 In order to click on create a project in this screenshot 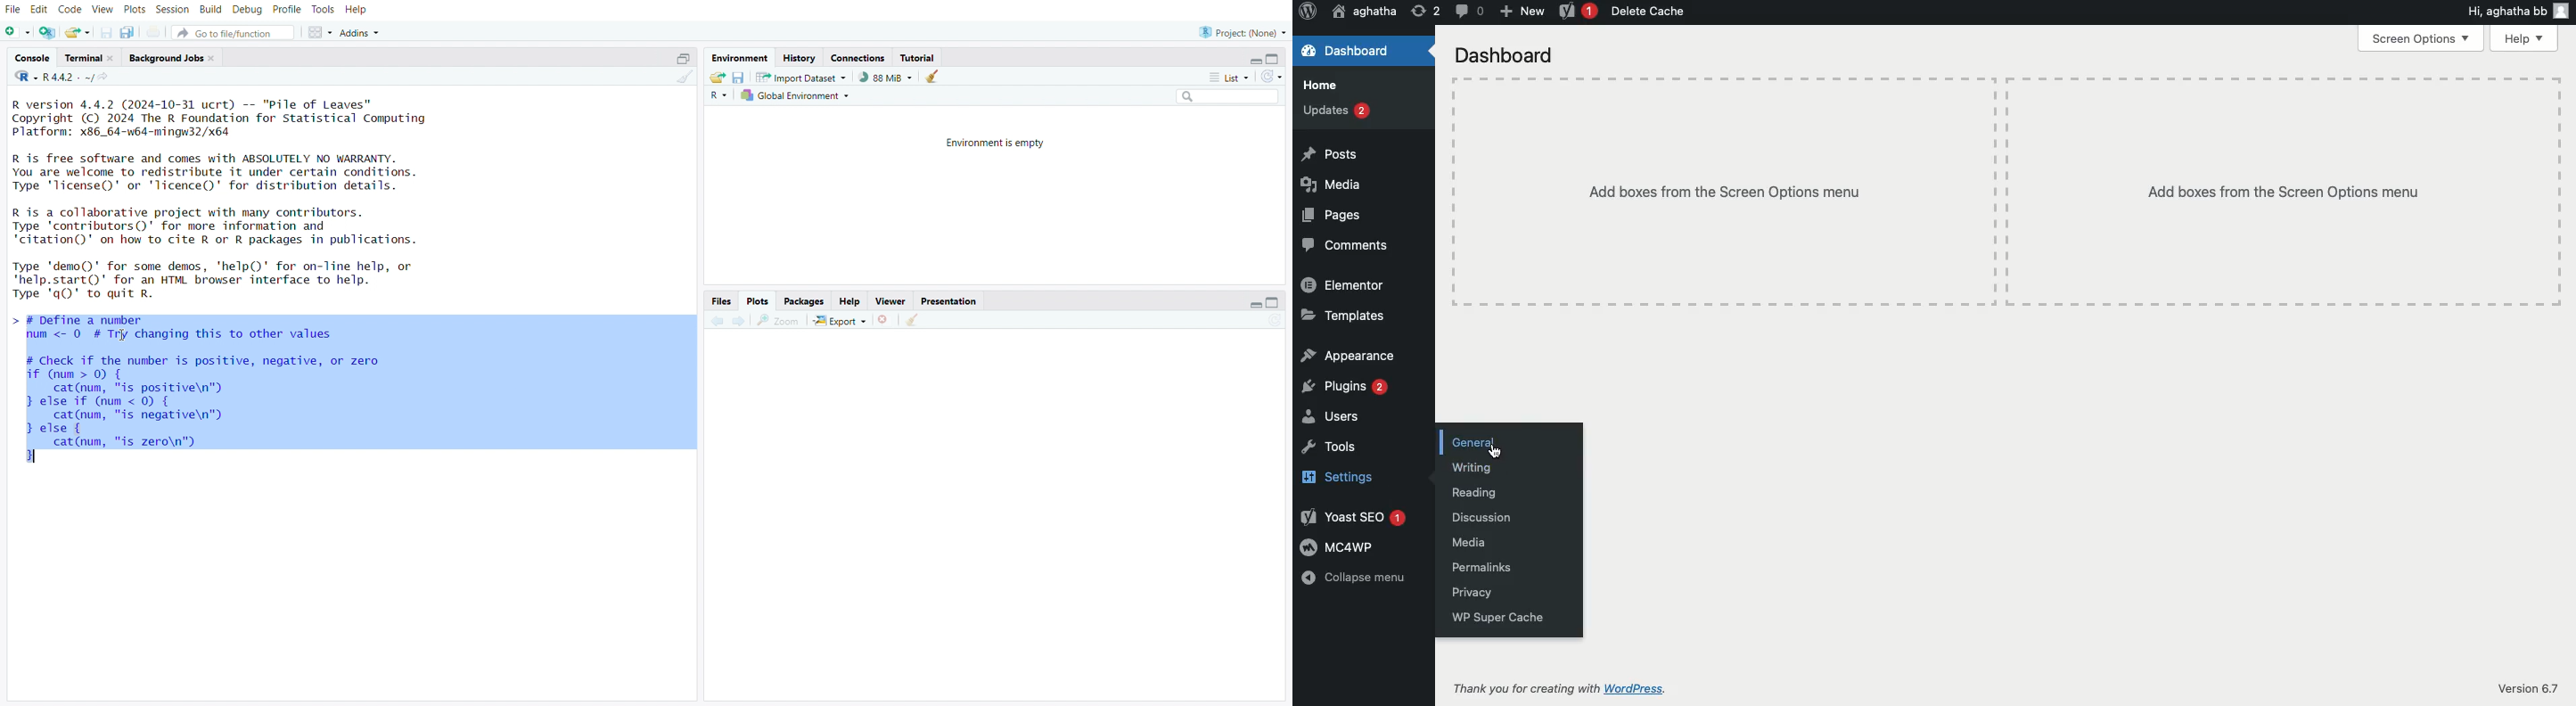, I will do `click(48, 33)`.